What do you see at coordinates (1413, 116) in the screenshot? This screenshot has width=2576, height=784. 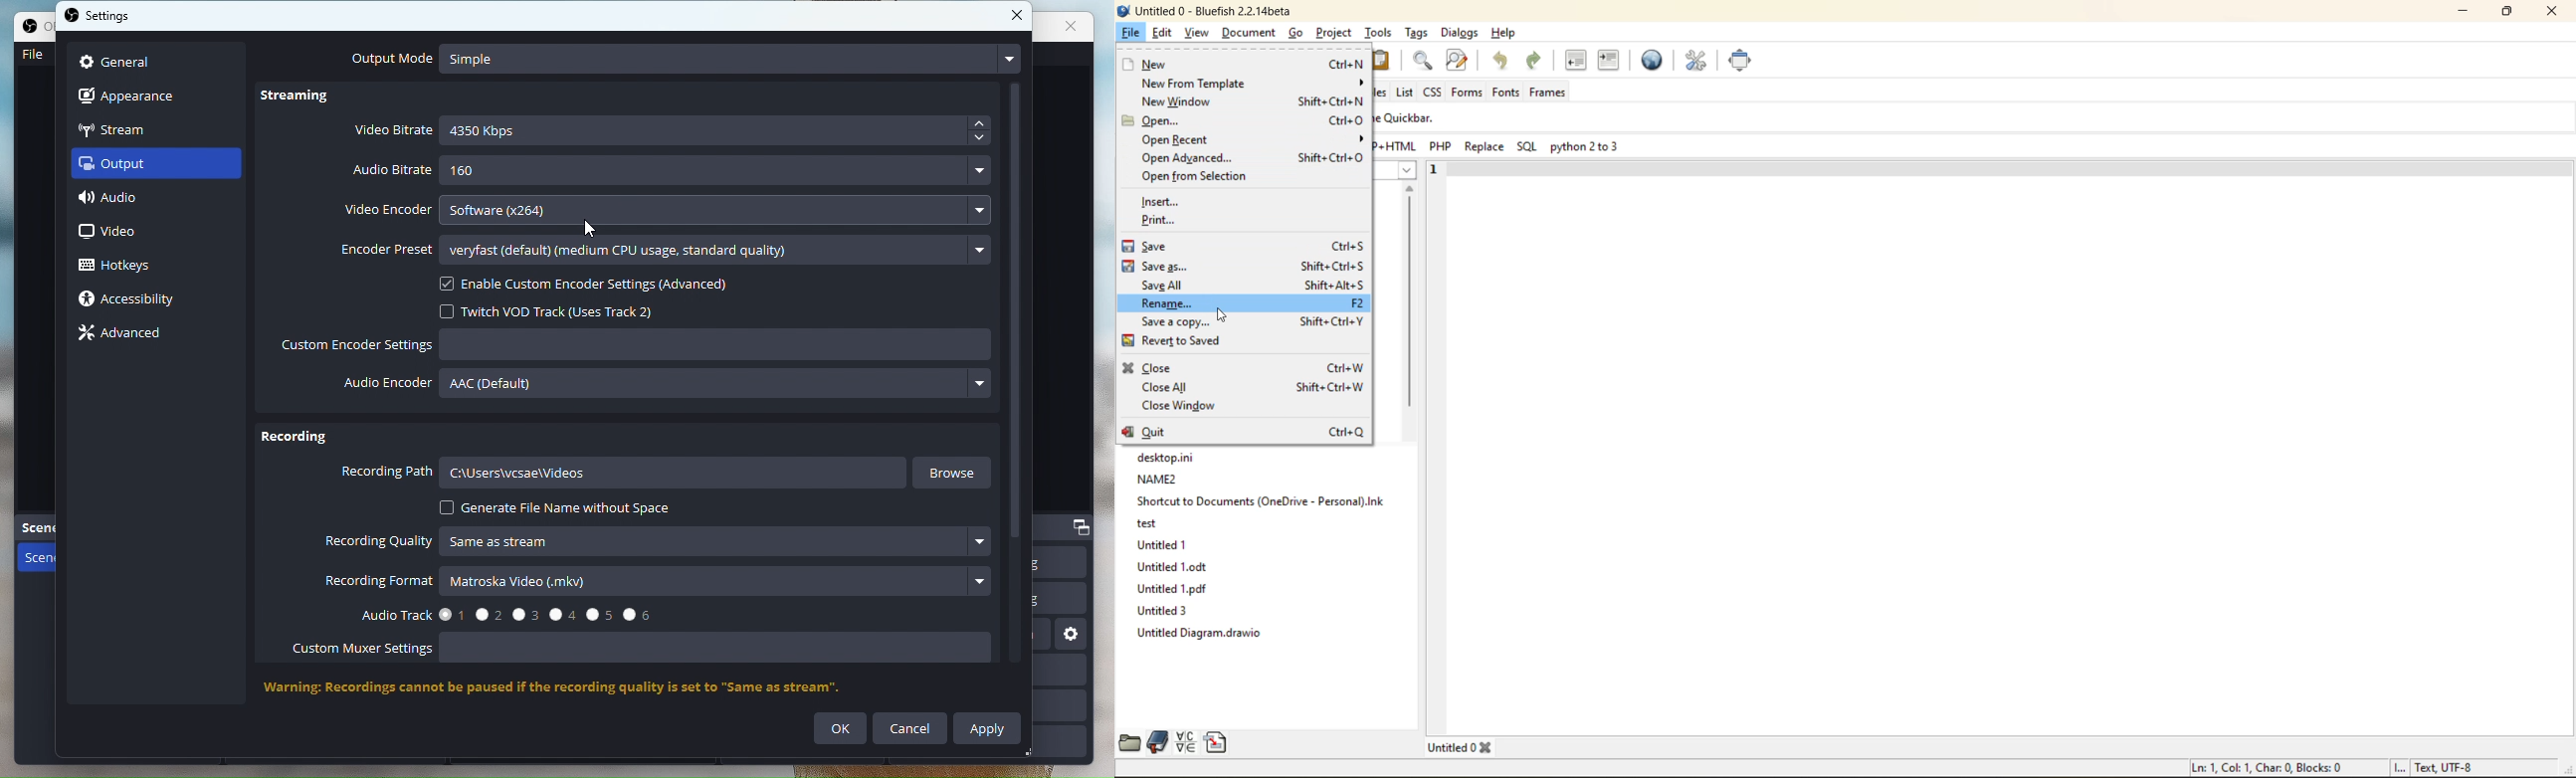 I see `quickbar.` at bounding box center [1413, 116].